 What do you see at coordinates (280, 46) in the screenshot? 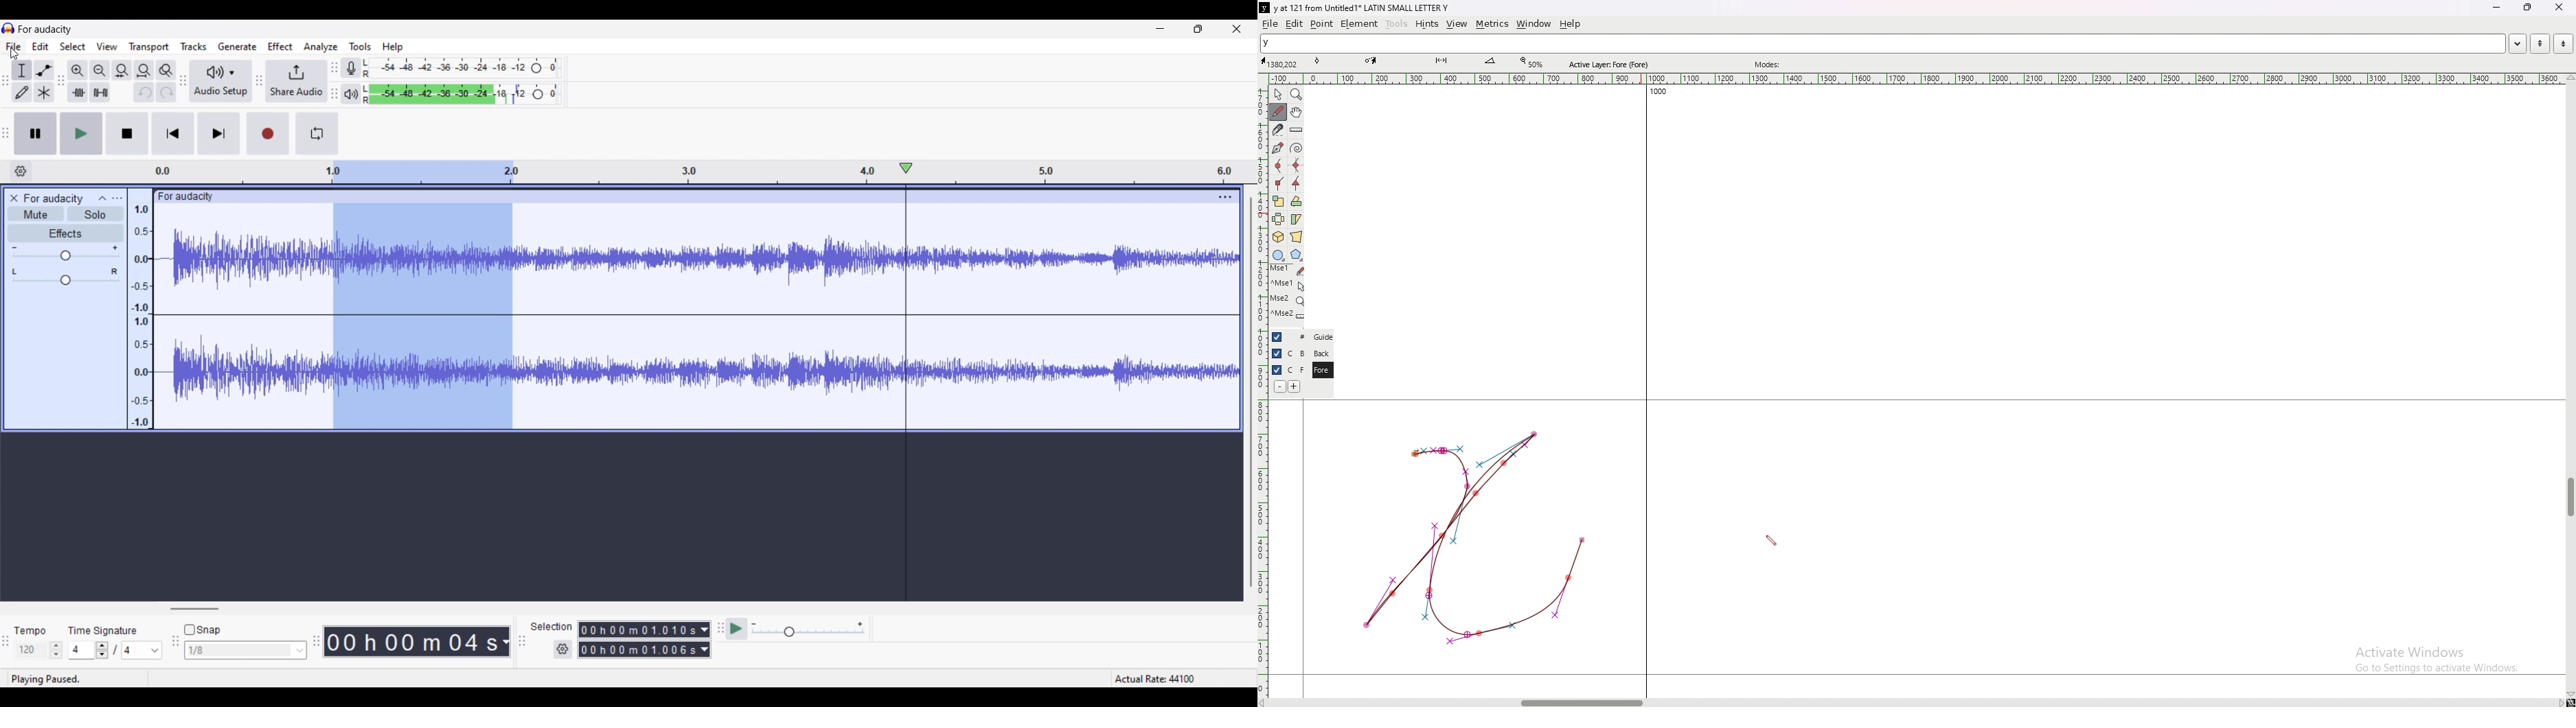
I see `Effect menu` at bounding box center [280, 46].